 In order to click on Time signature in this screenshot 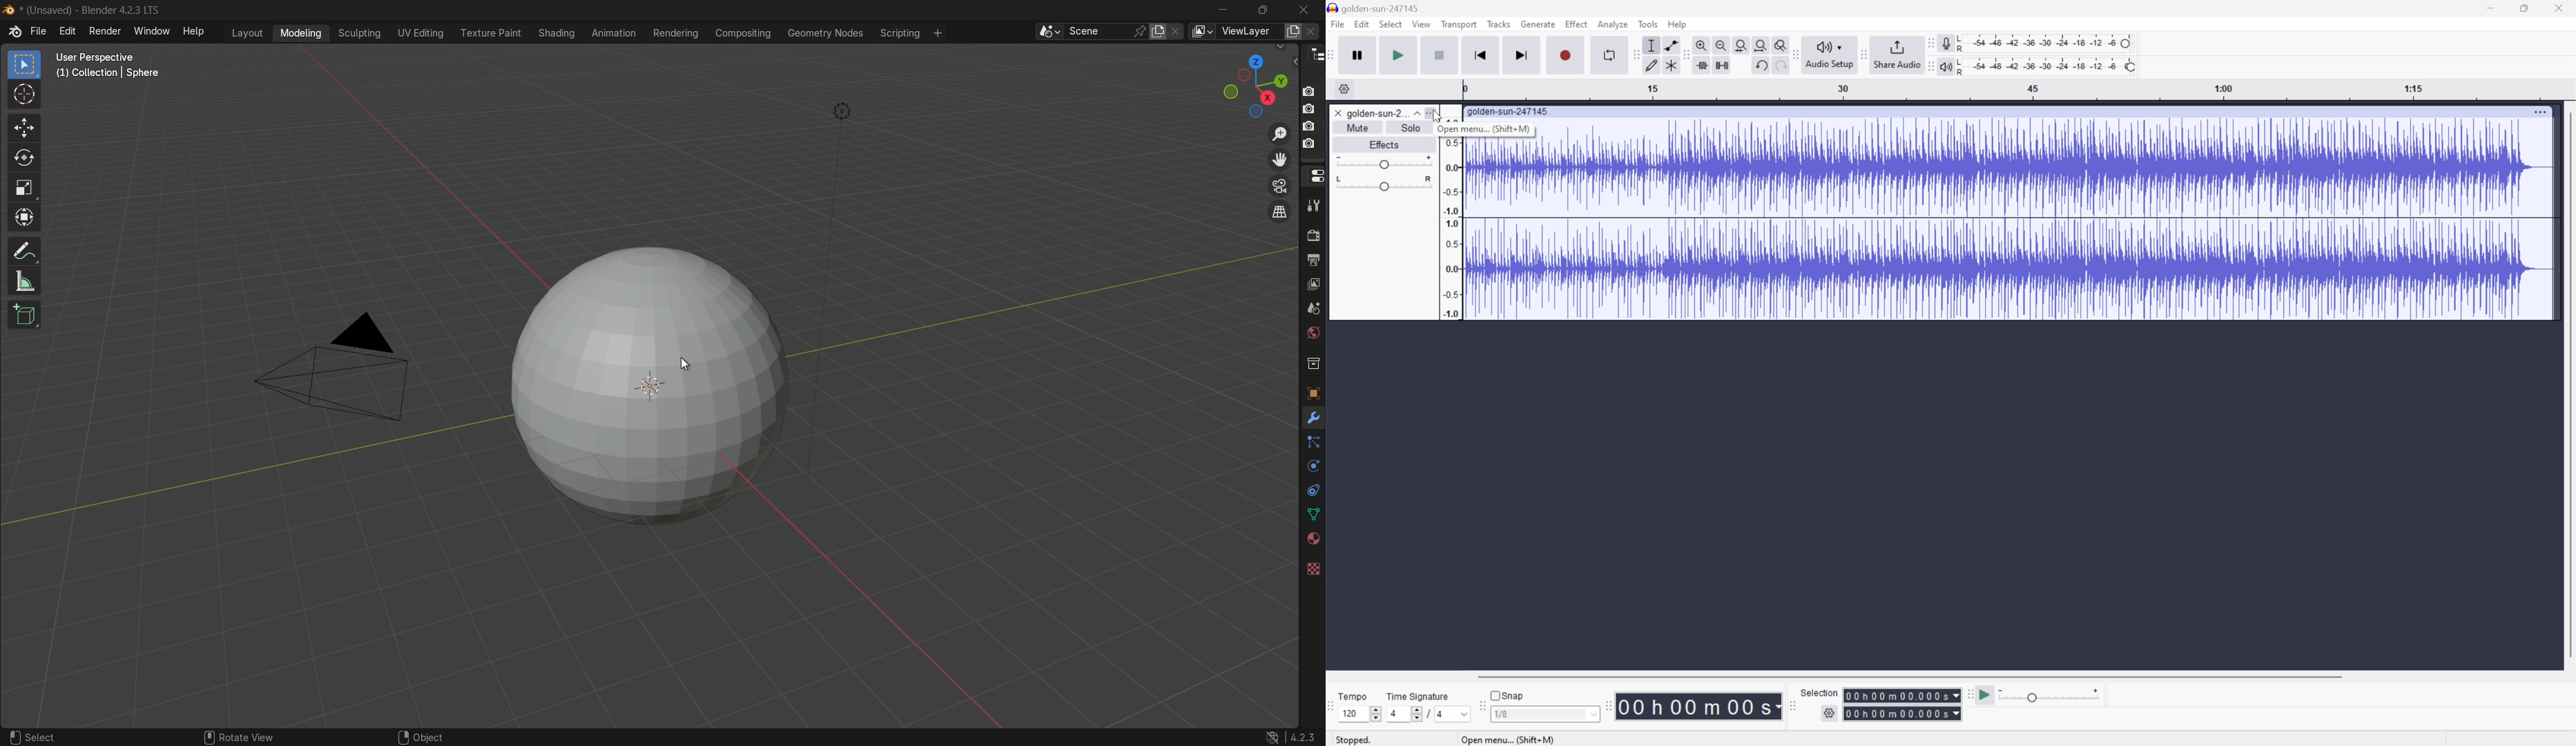, I will do `click(1418, 695)`.